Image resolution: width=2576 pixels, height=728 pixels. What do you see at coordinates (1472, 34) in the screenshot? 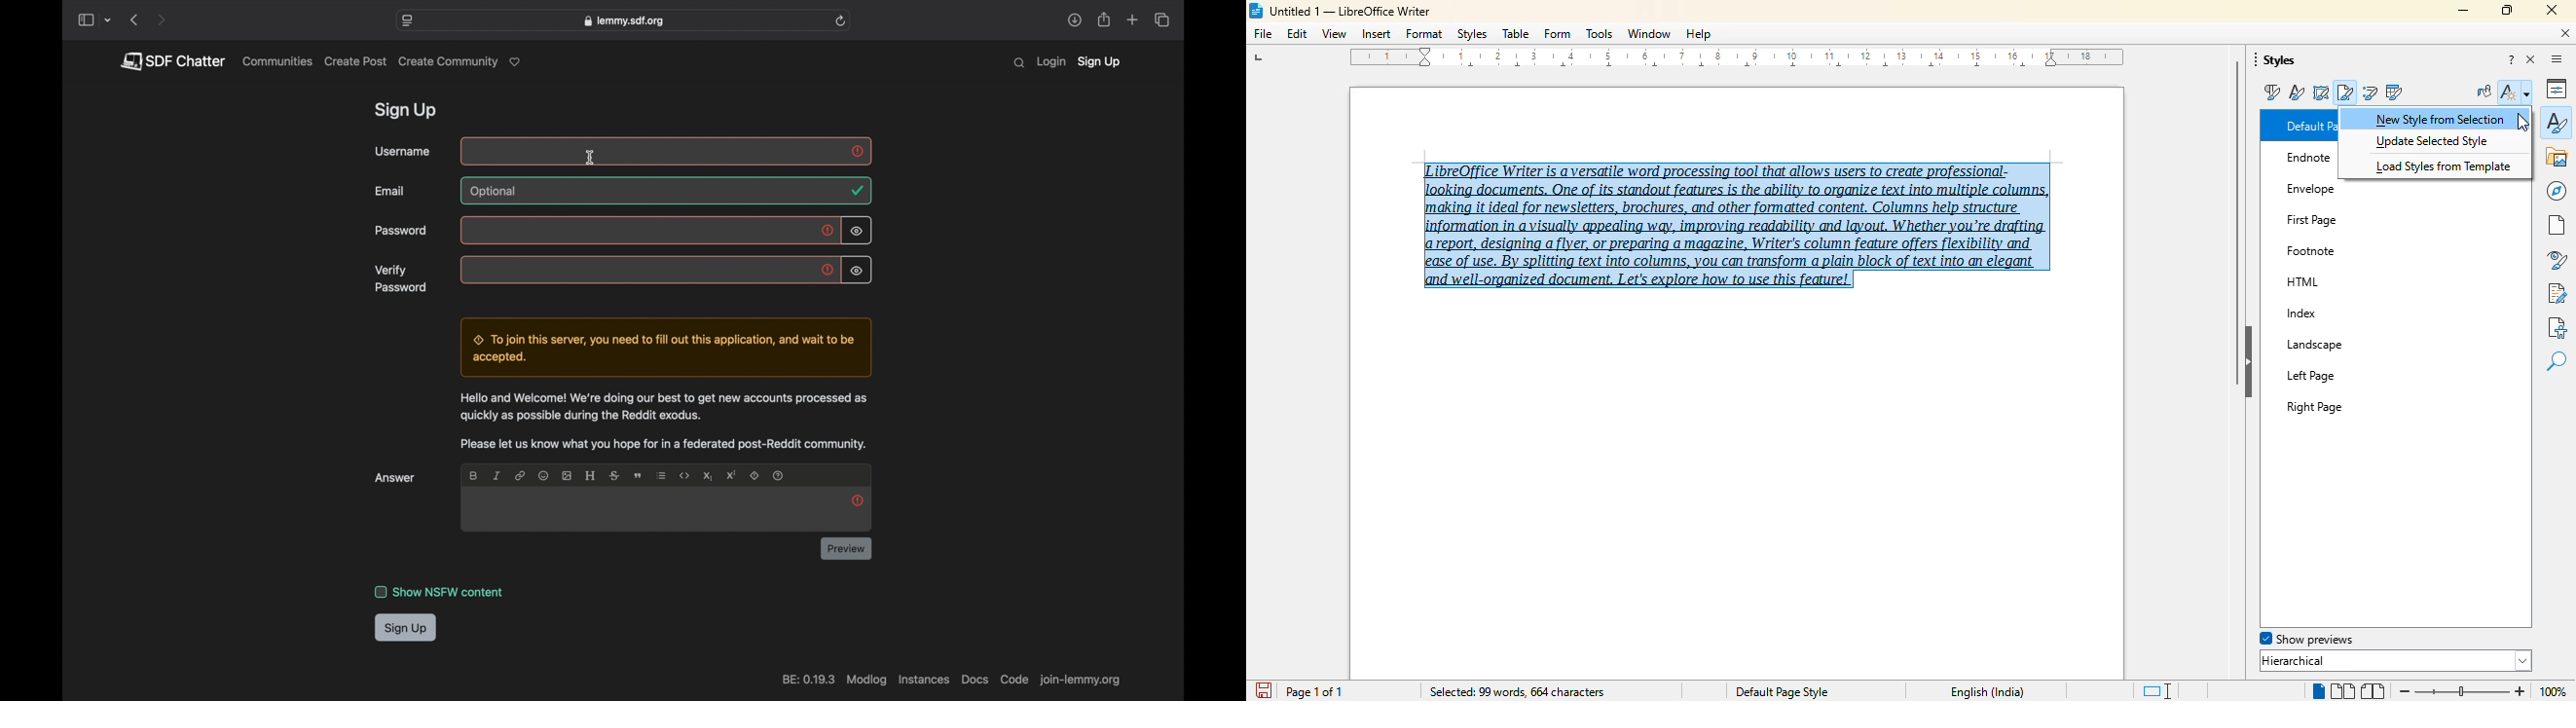
I see `styles` at bounding box center [1472, 34].